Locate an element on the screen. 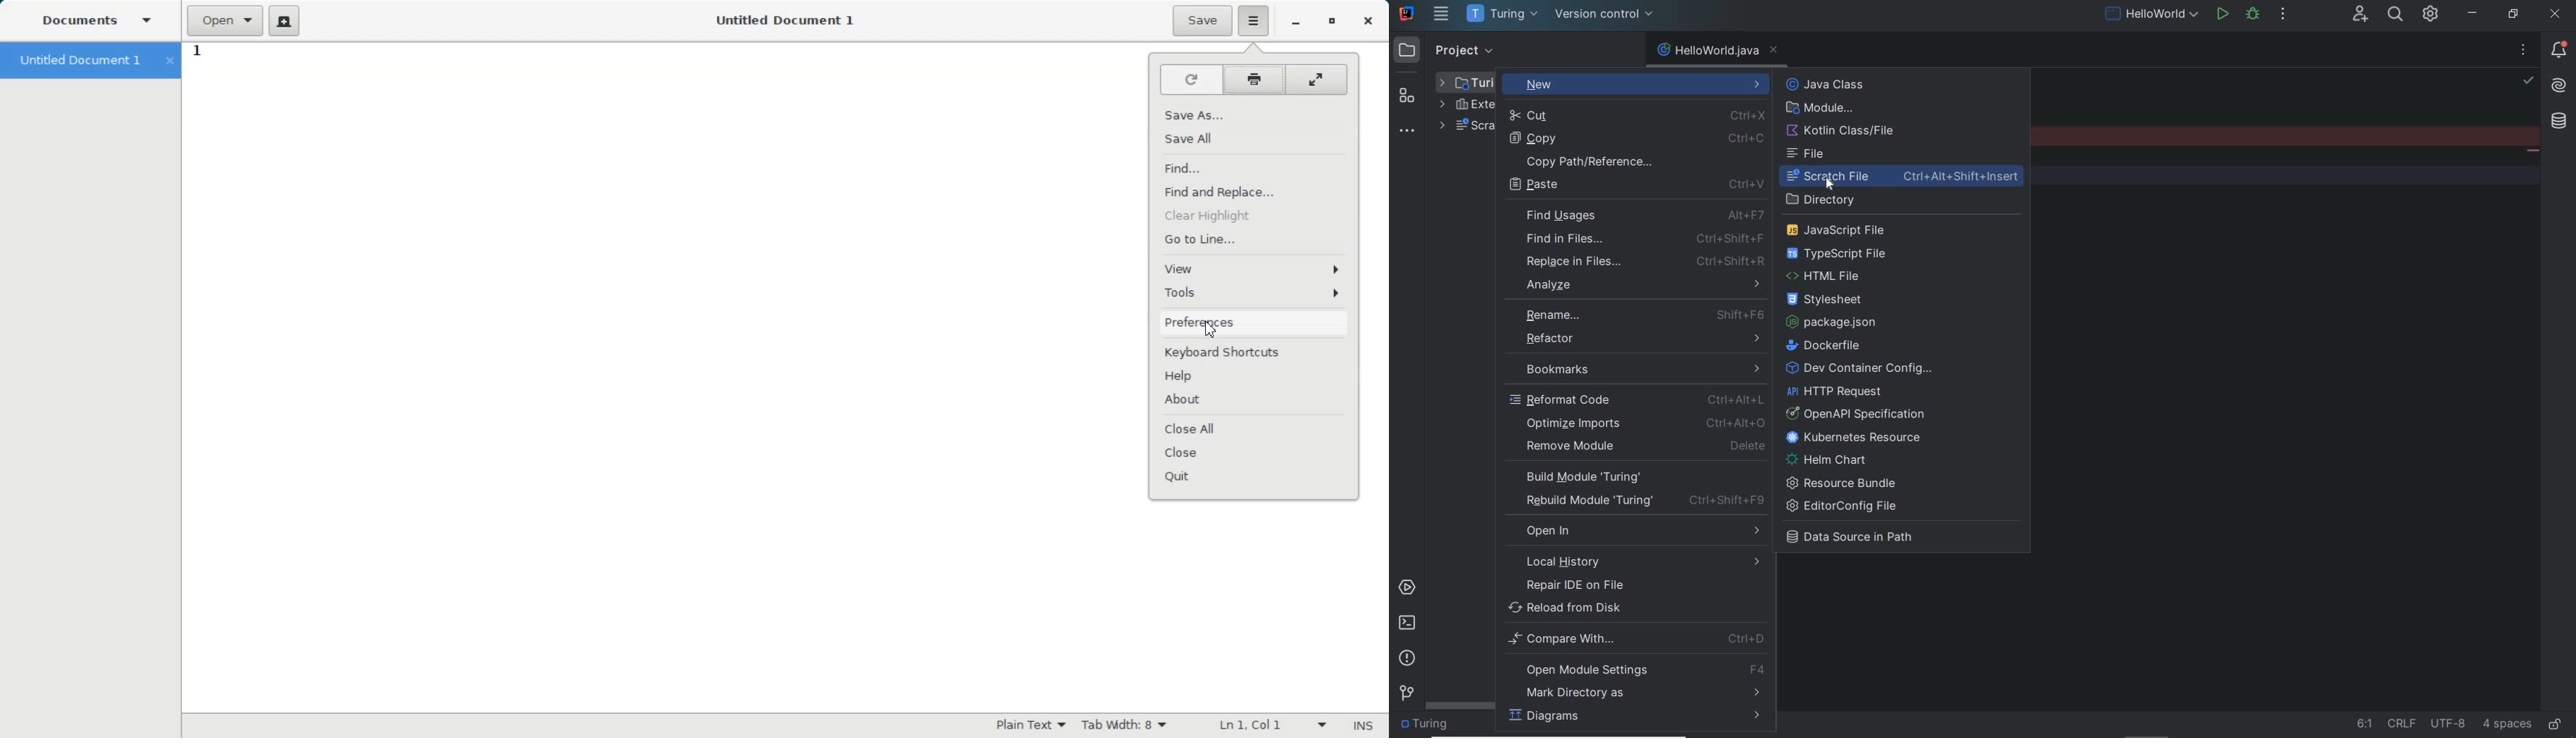 The image size is (2576, 756). reformat code is located at coordinates (1638, 399).